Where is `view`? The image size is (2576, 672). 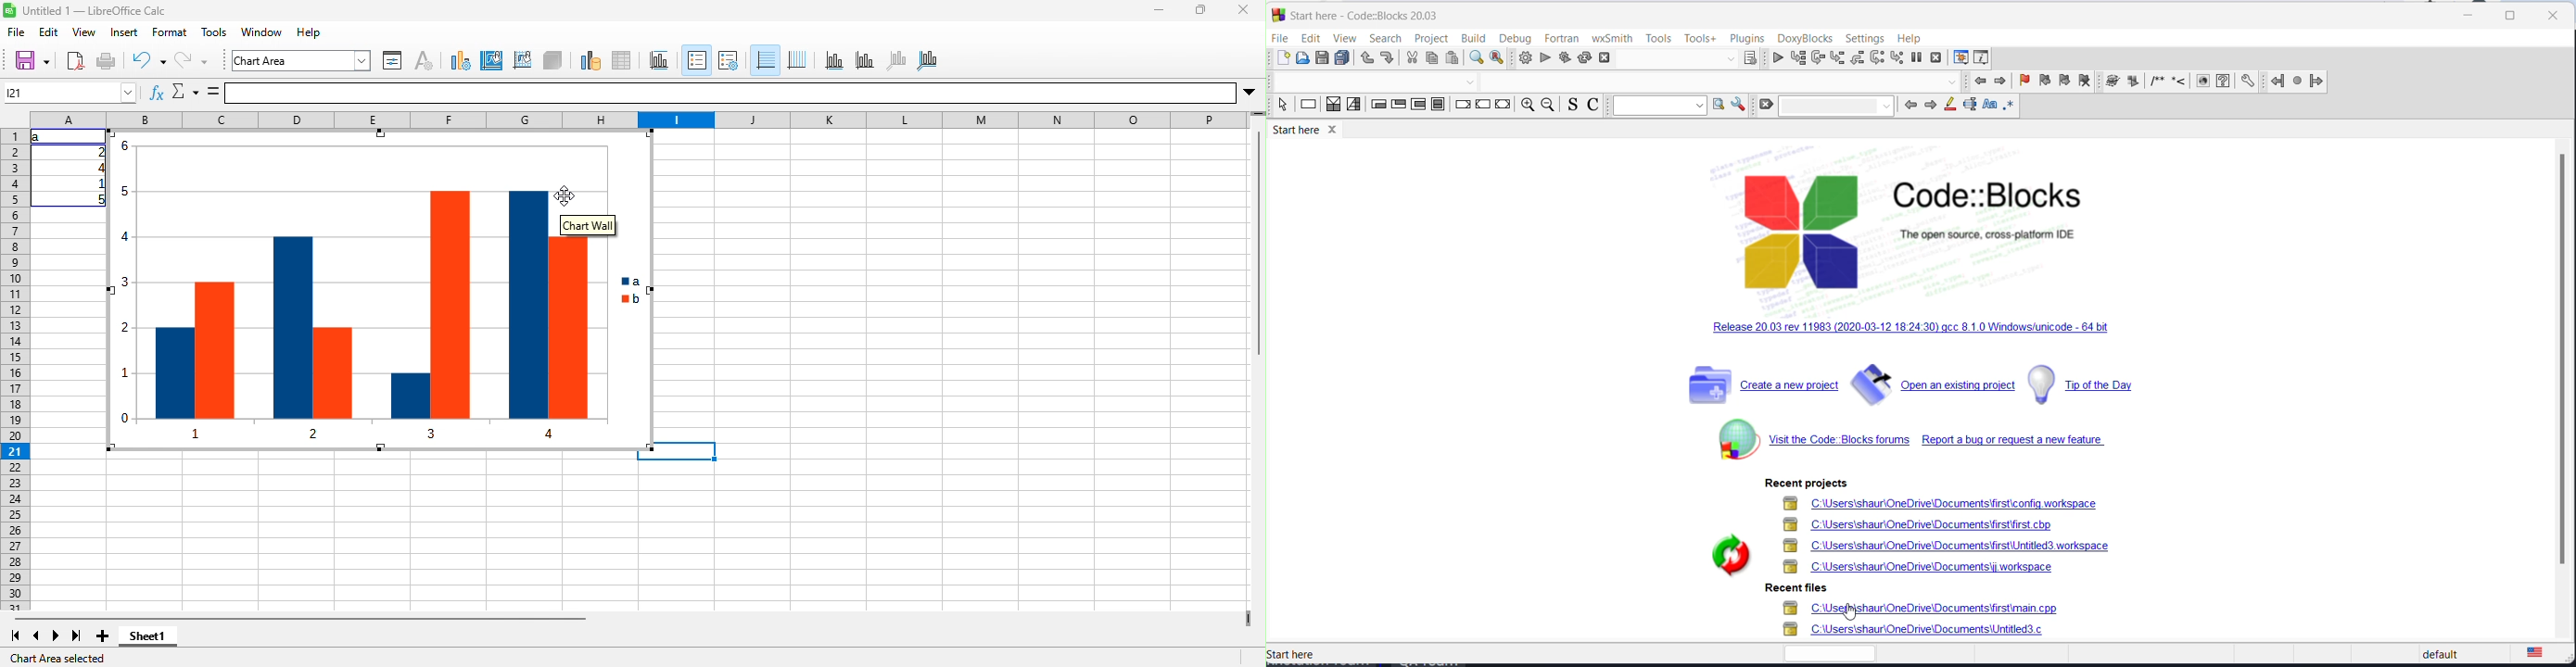
view is located at coordinates (84, 31).